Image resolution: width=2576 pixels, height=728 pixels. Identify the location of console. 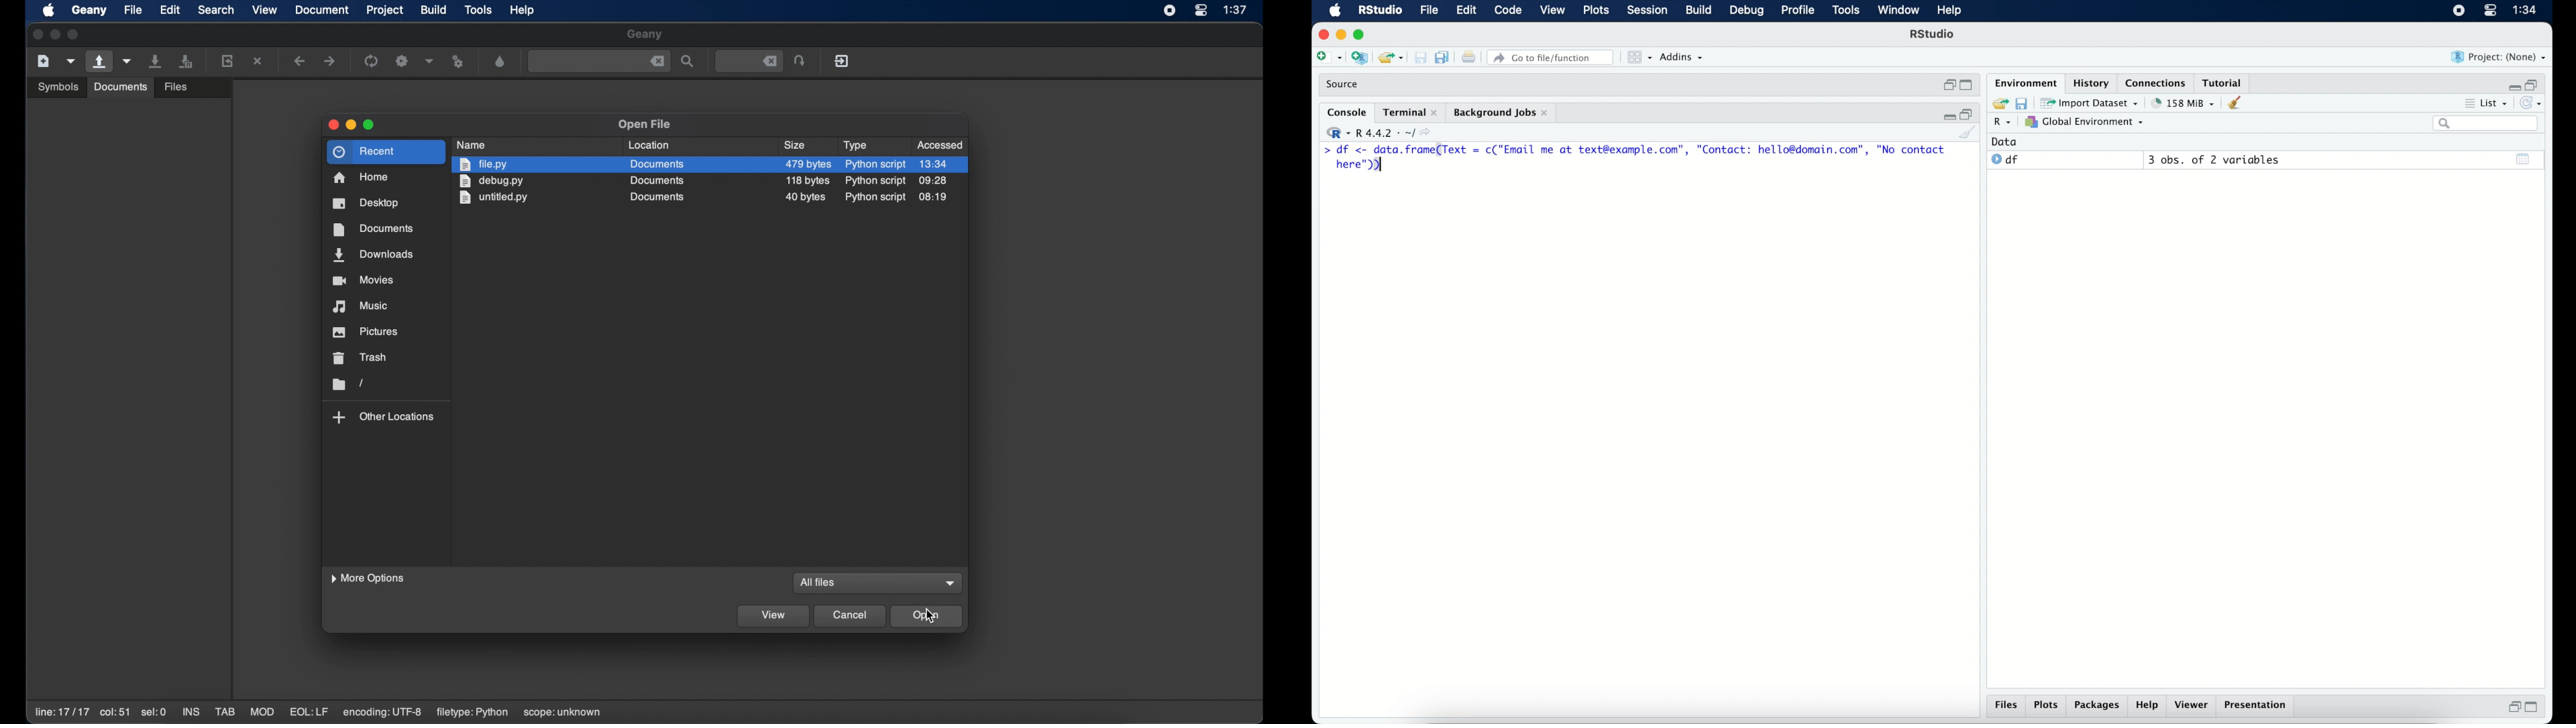
(1344, 111).